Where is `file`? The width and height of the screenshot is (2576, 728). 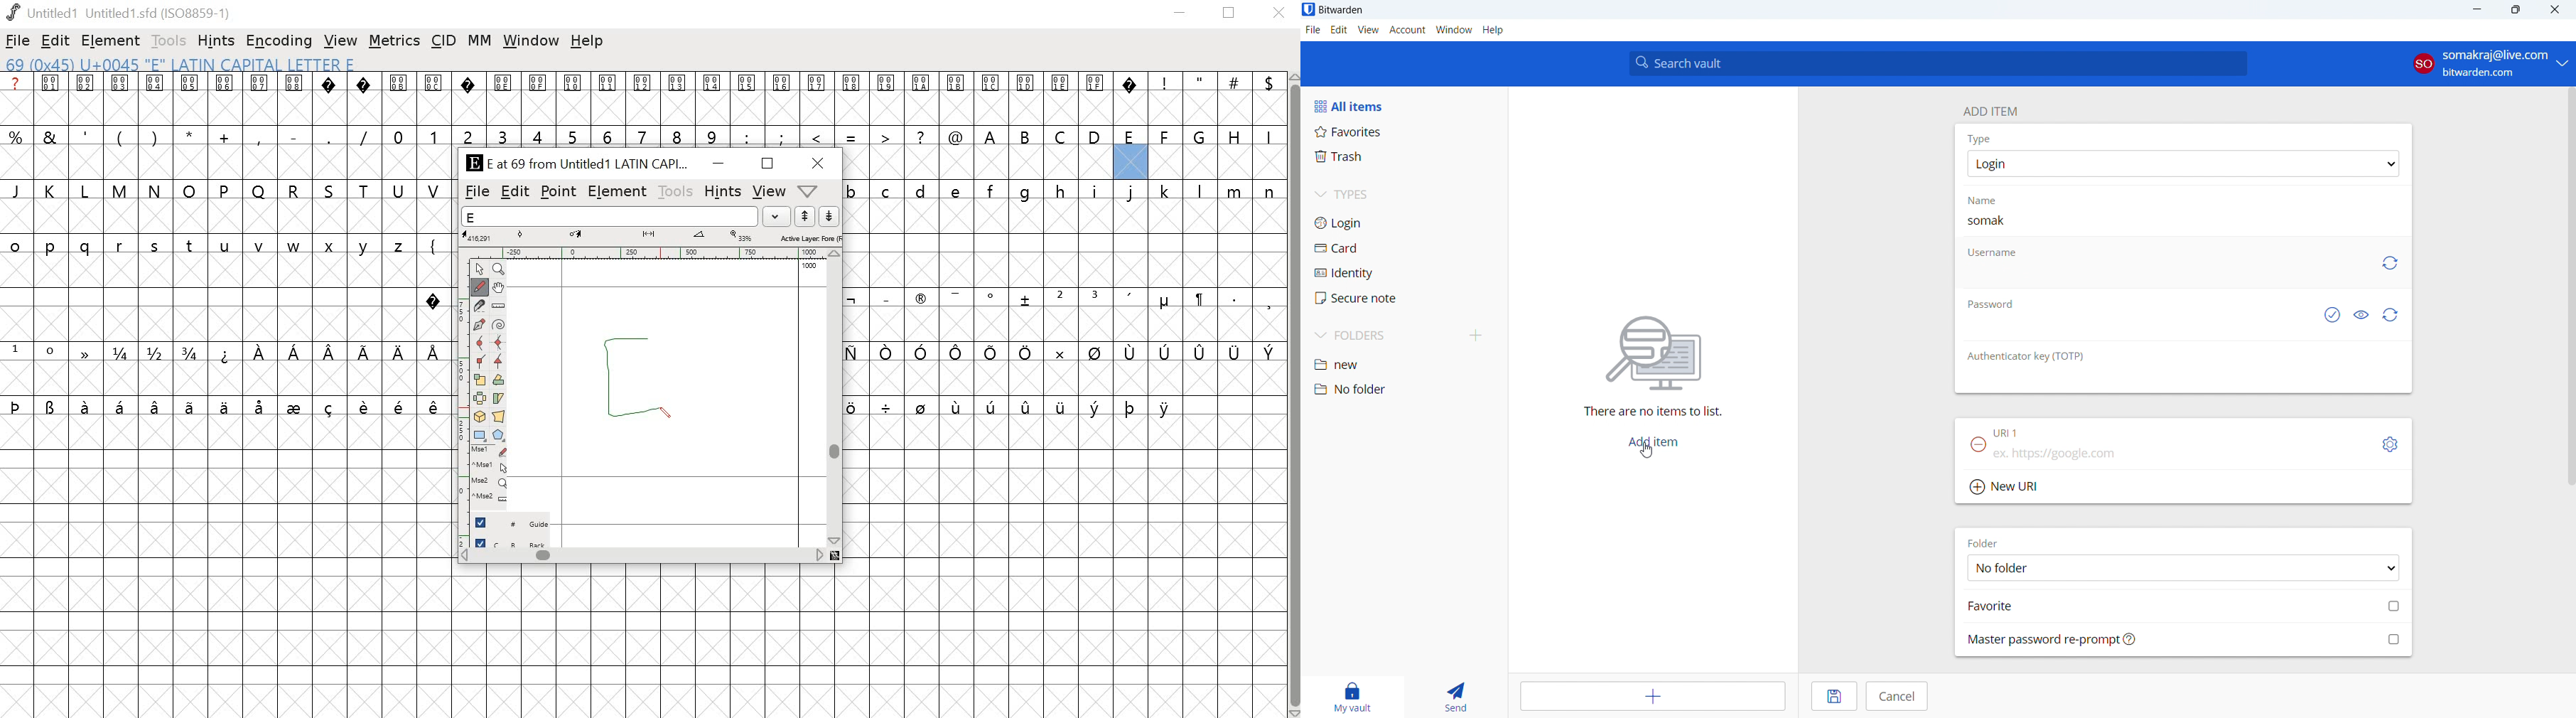 file is located at coordinates (477, 192).